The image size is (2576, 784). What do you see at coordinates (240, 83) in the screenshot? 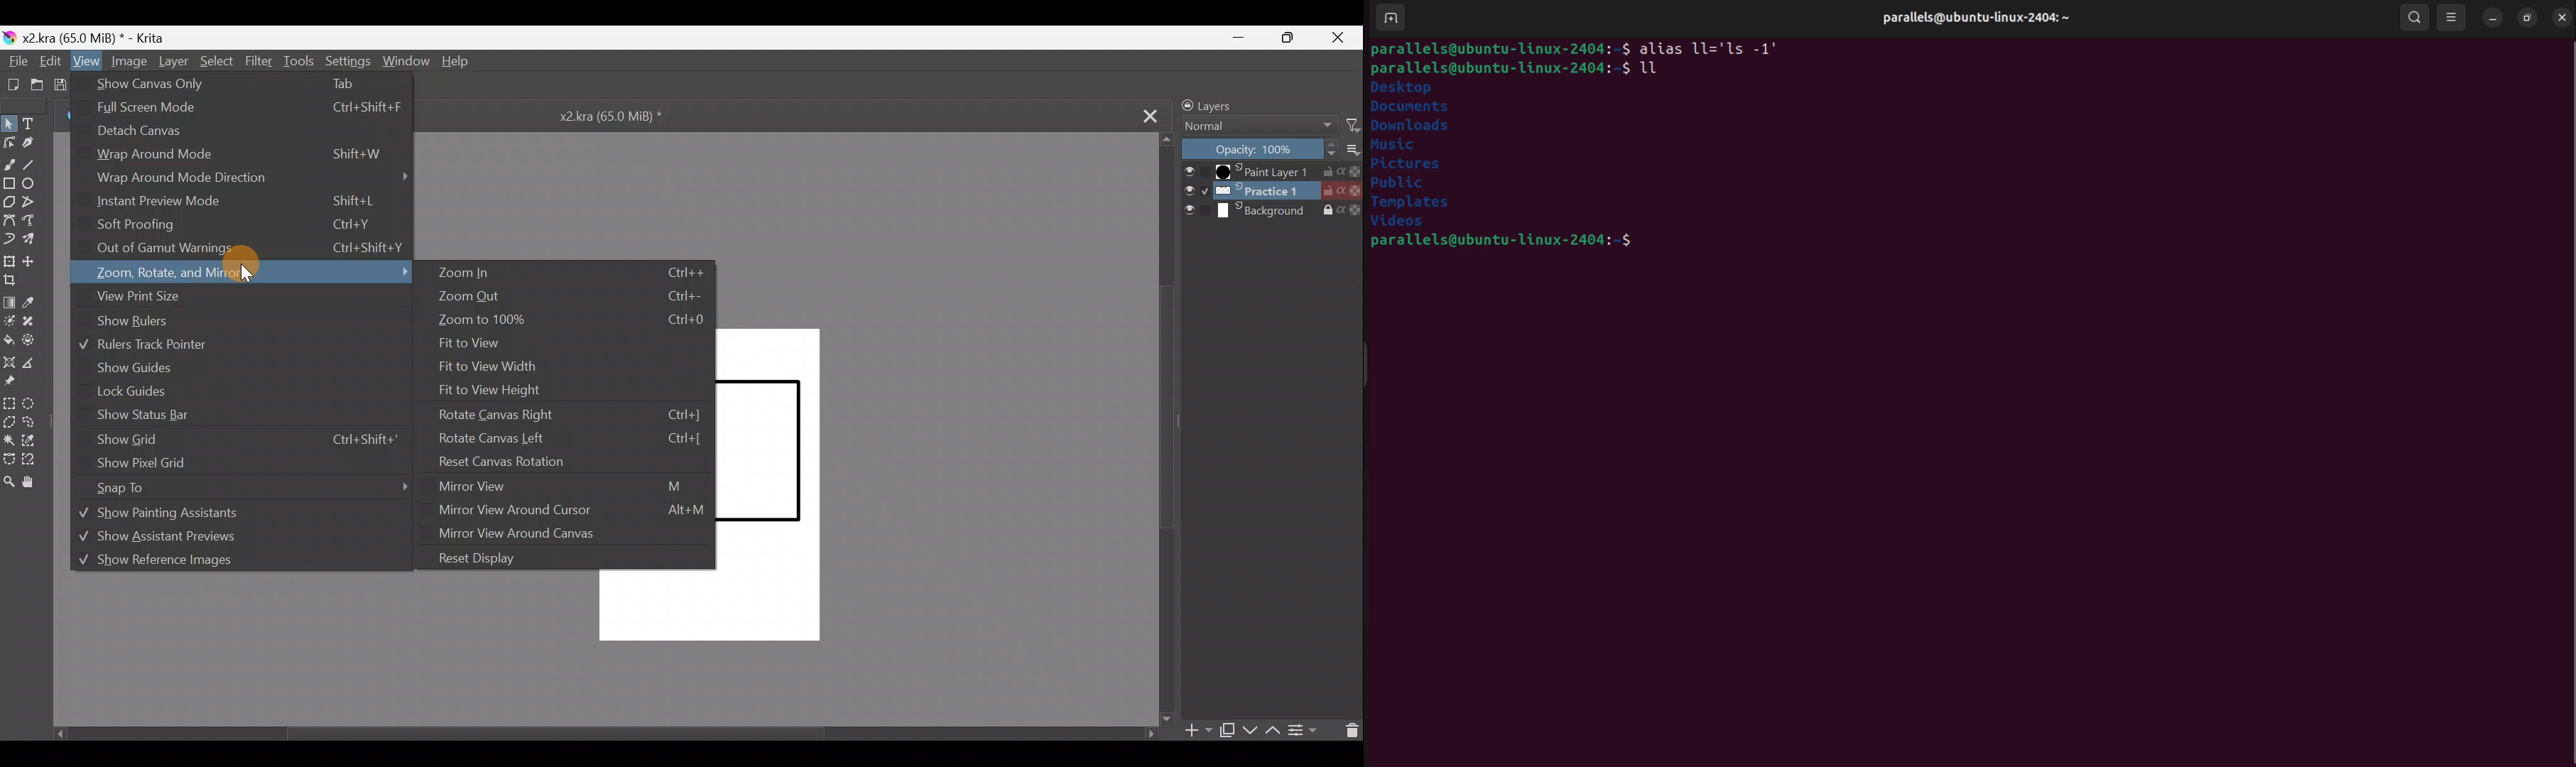
I see `Show canvas only` at bounding box center [240, 83].